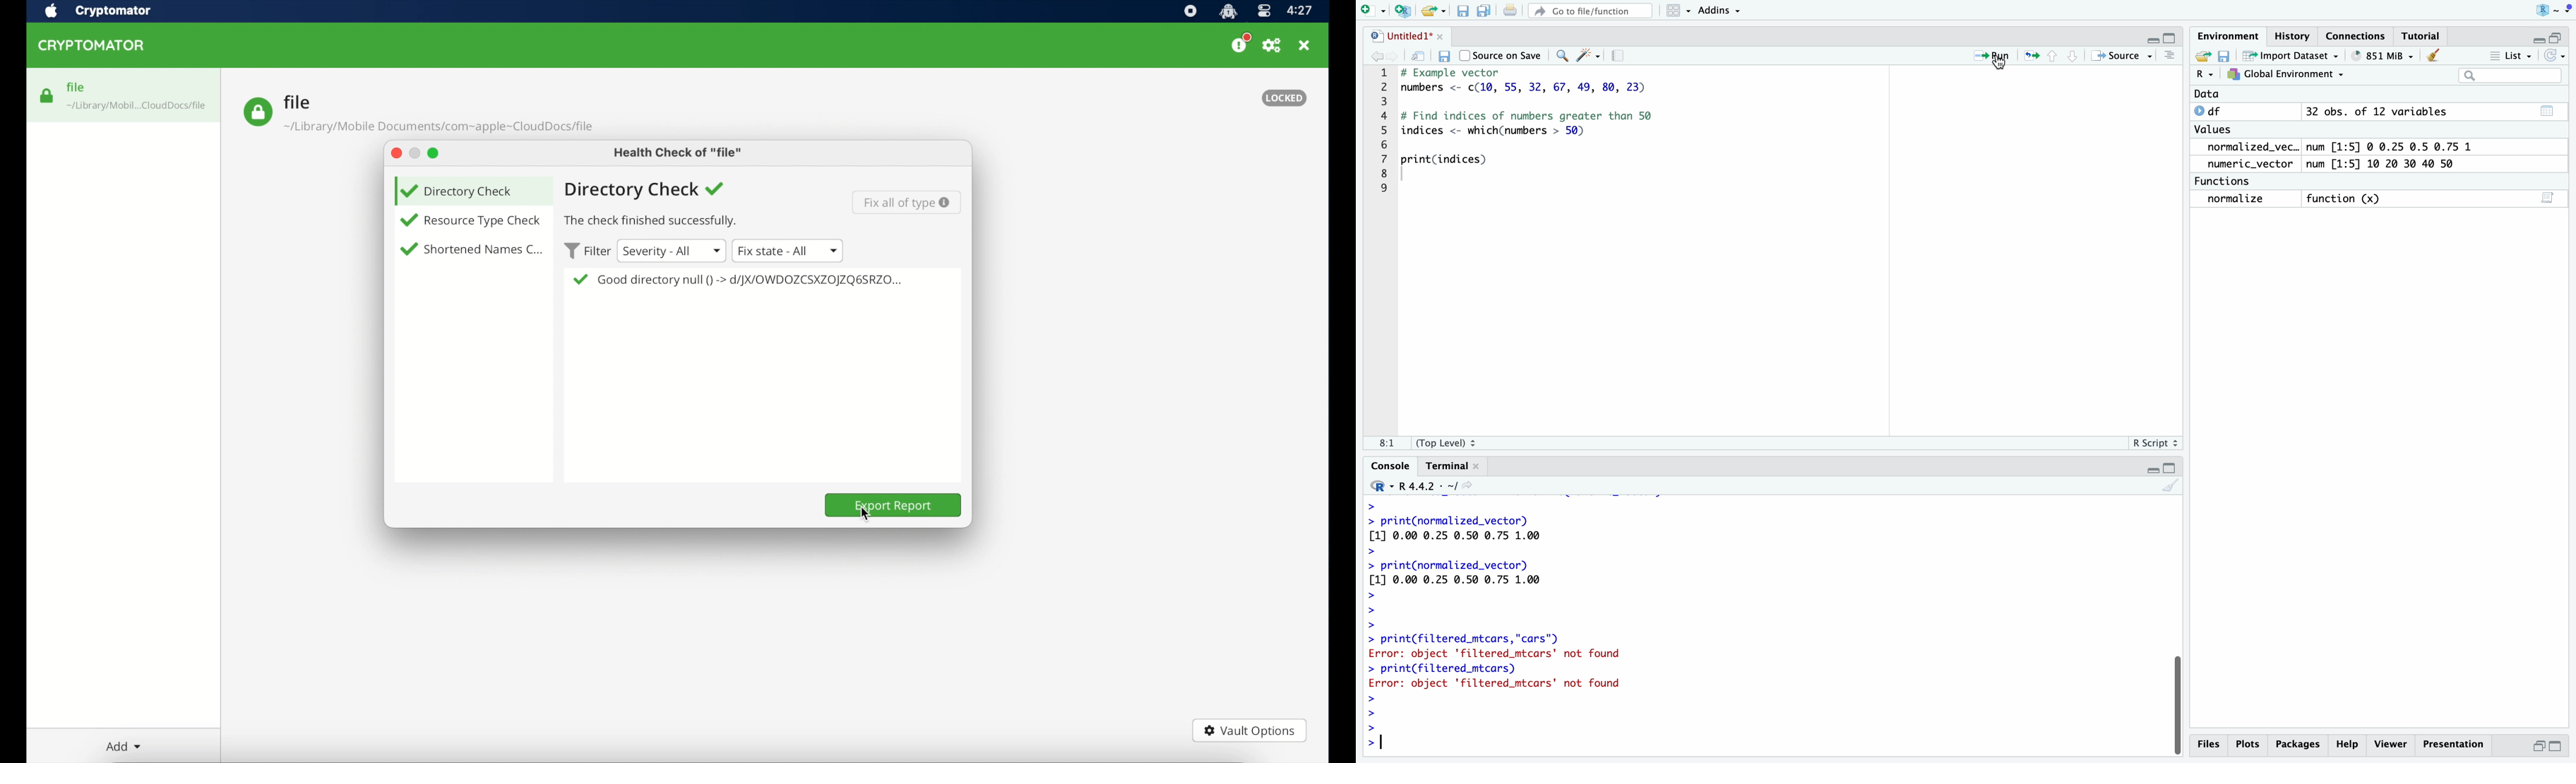 This screenshot has height=784, width=2576. What do you see at coordinates (2073, 56) in the screenshot?
I see `go to next section` at bounding box center [2073, 56].